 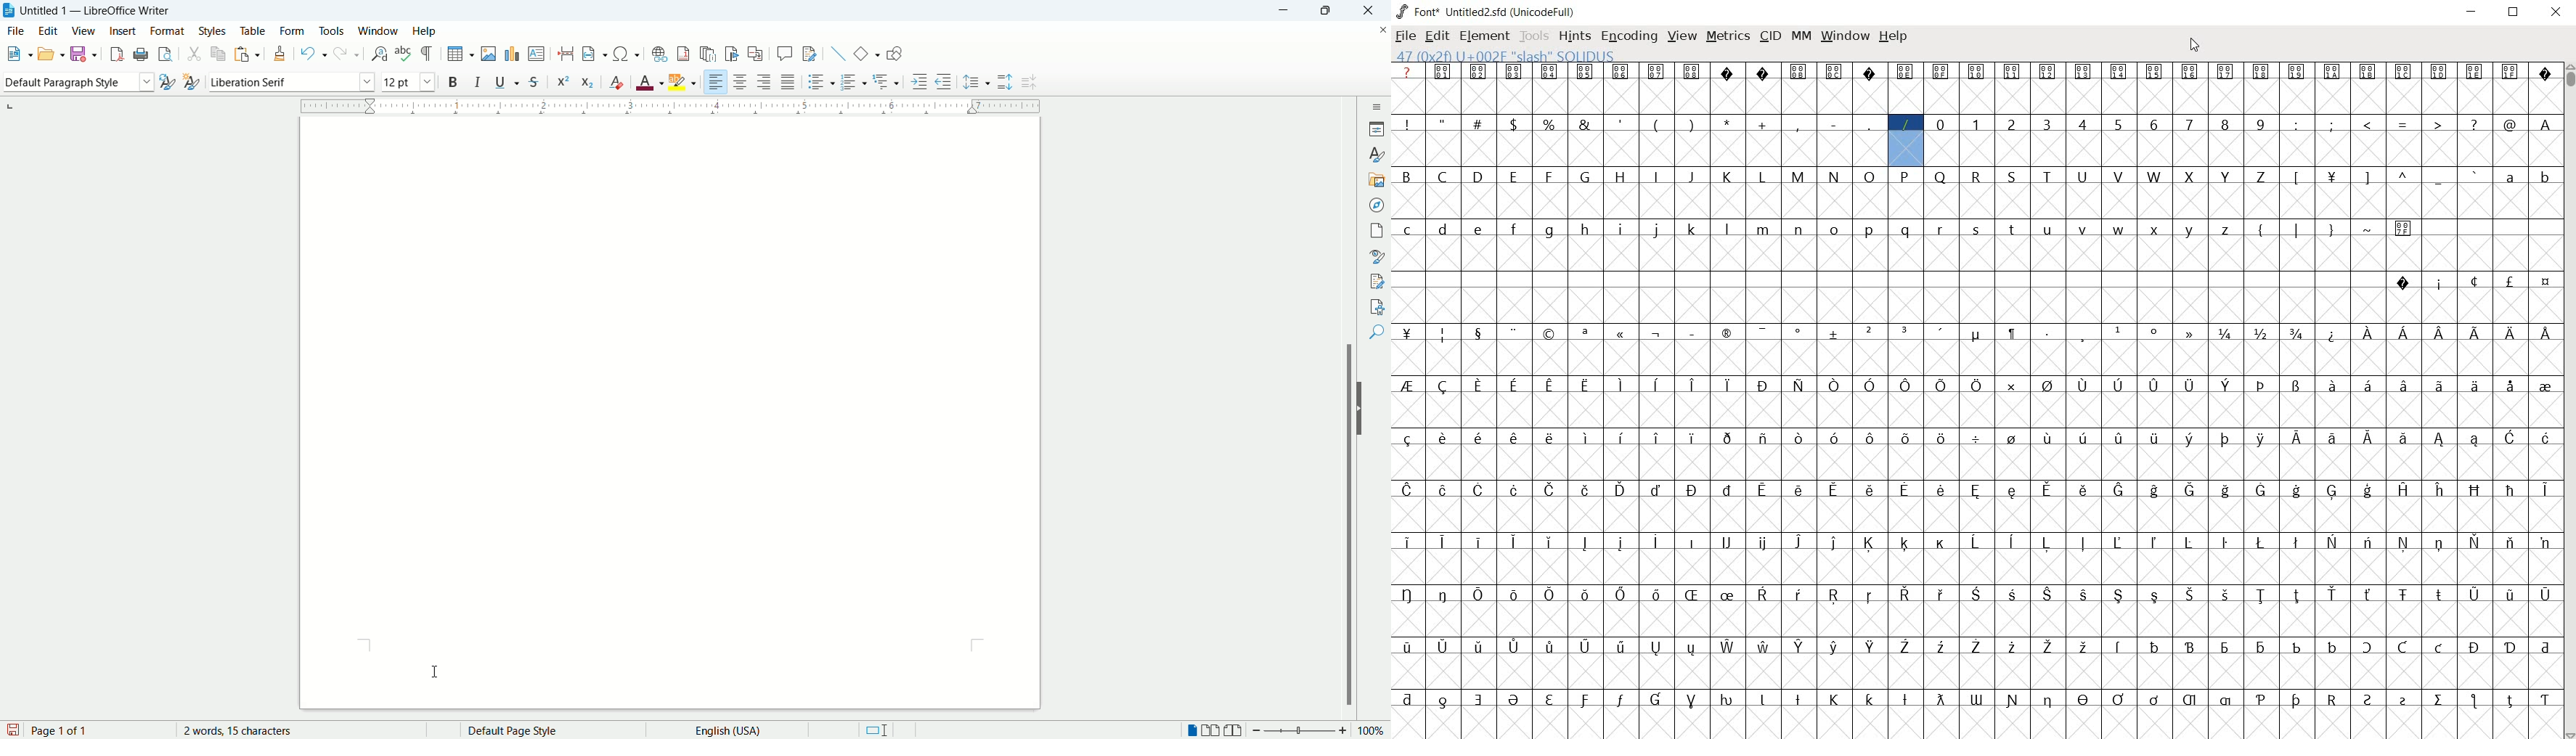 I want to click on page number, so click(x=98, y=730).